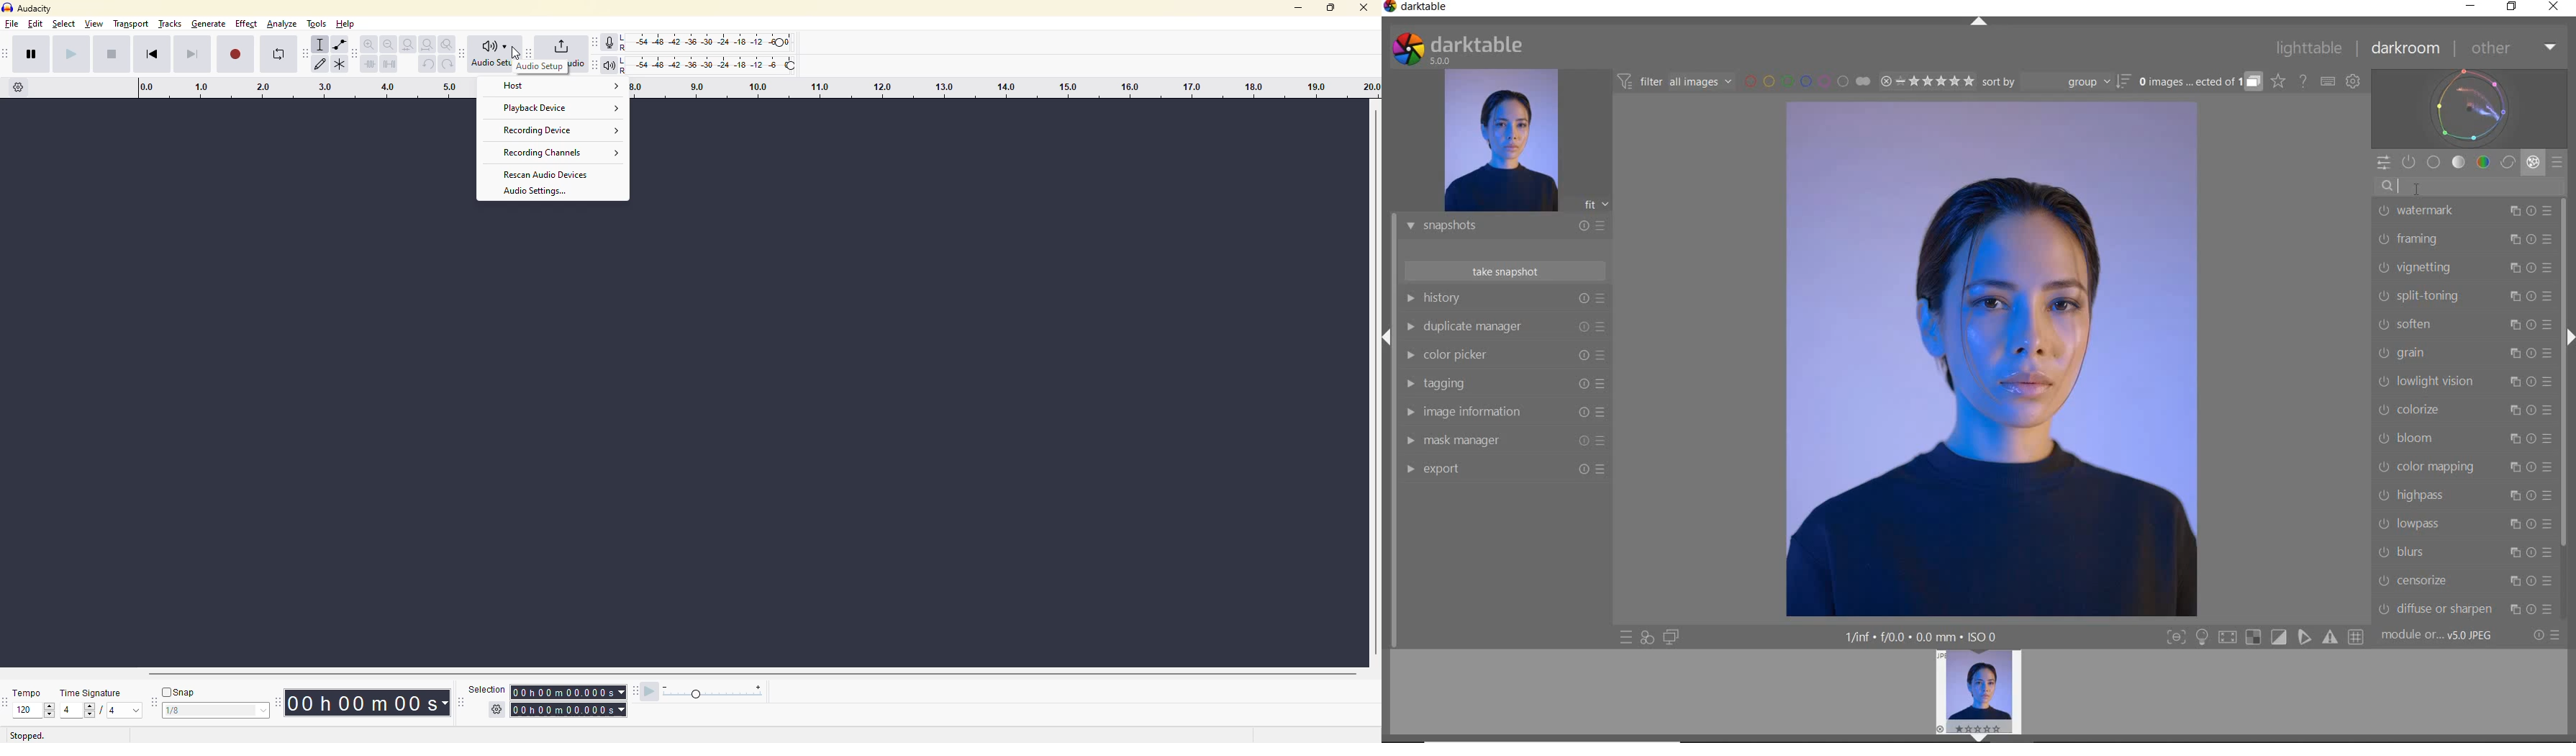 This screenshot has height=756, width=2576. Describe the element at coordinates (2463, 295) in the screenshot. I see `SPLIT-TONING` at that location.